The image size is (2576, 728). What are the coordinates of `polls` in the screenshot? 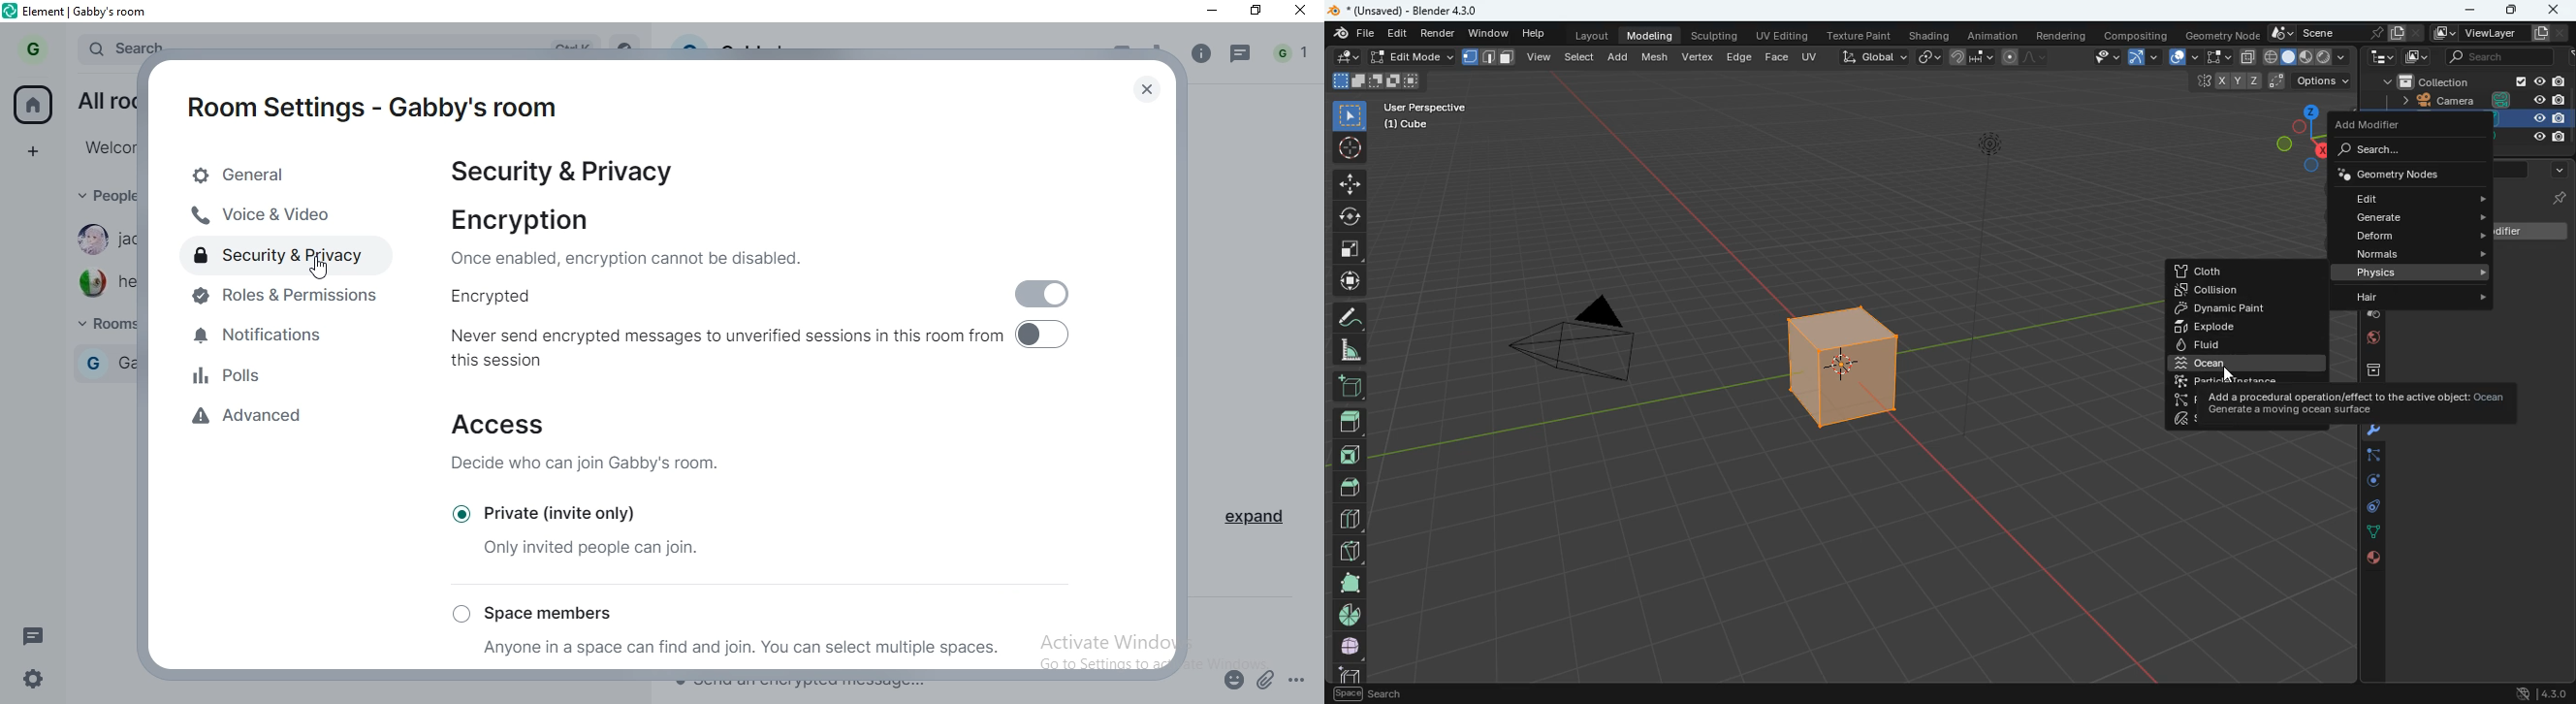 It's located at (270, 380).